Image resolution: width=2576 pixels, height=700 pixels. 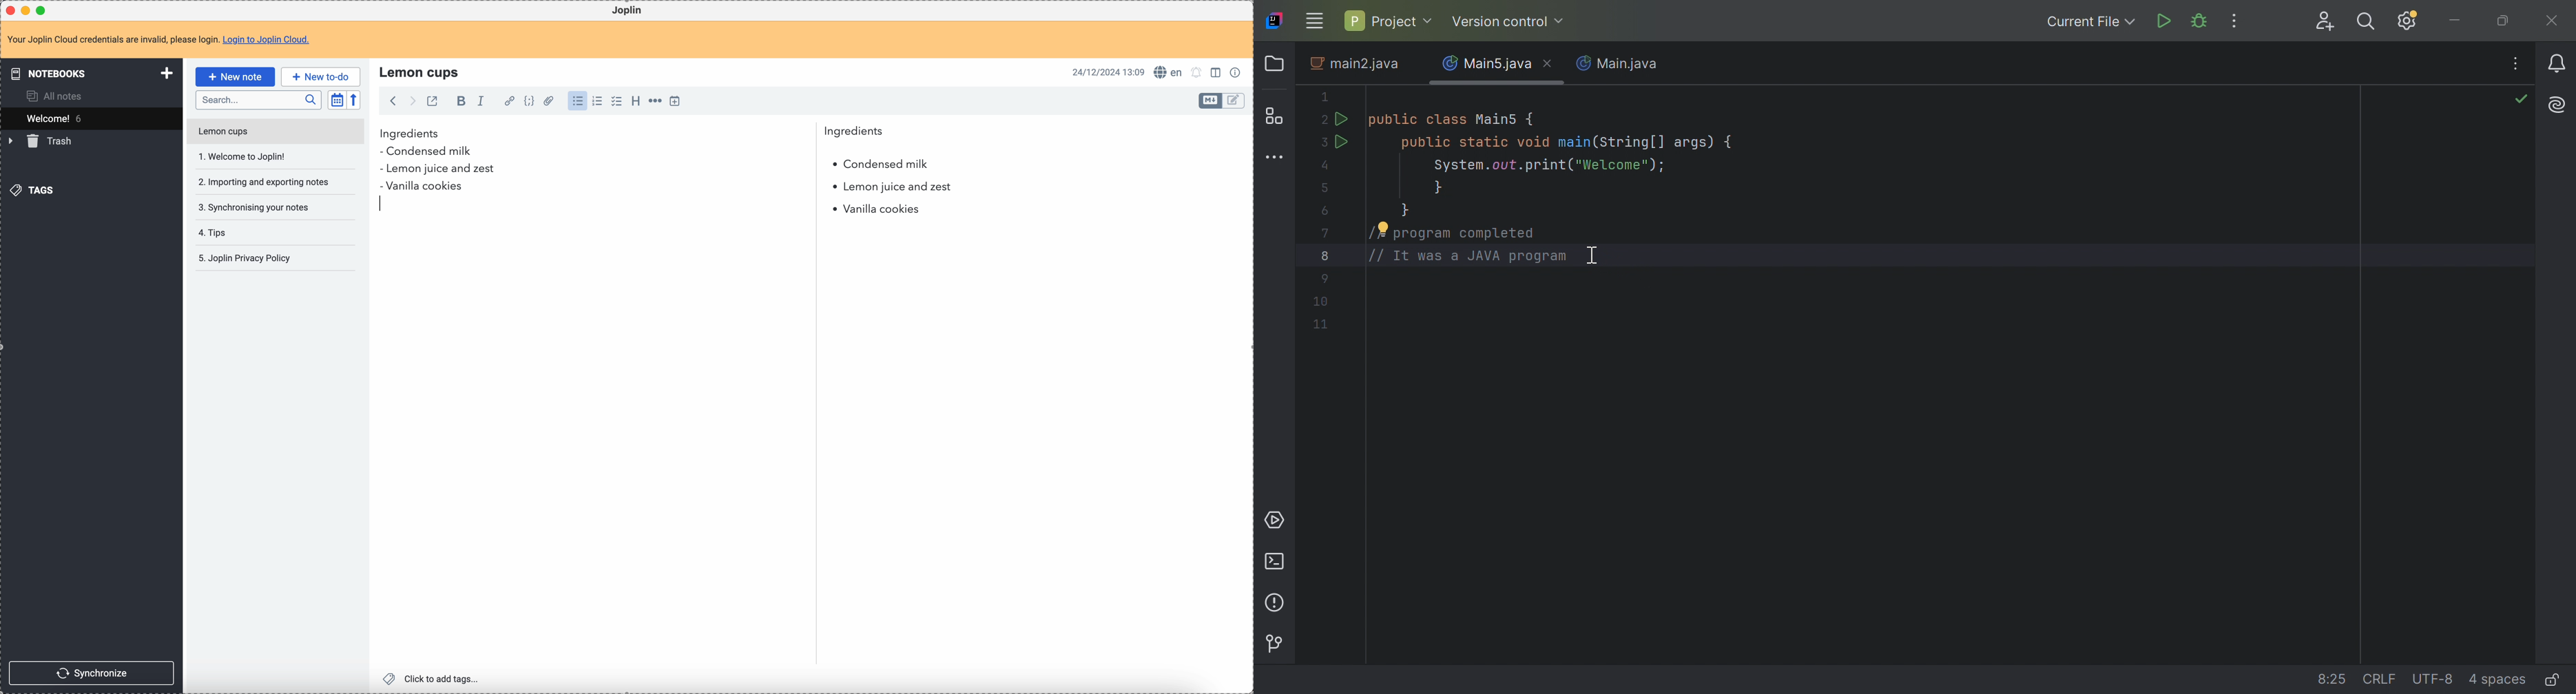 What do you see at coordinates (529, 101) in the screenshot?
I see `code` at bounding box center [529, 101].